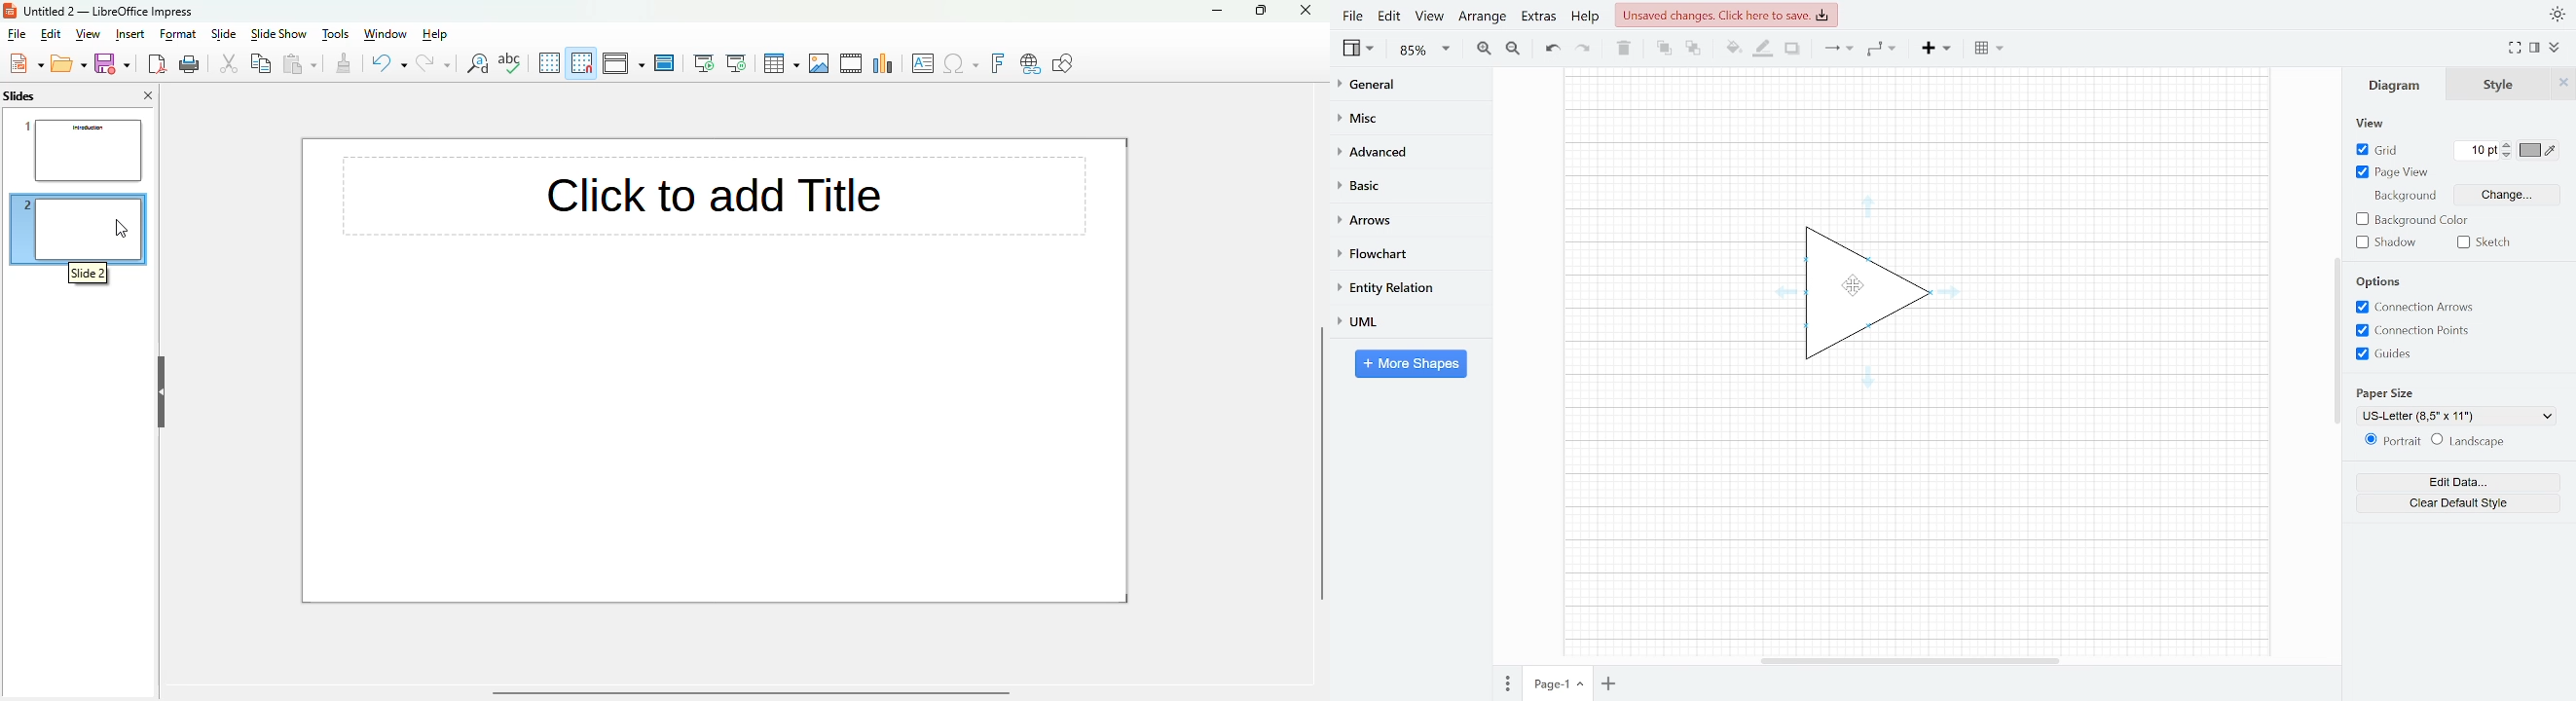  I want to click on Style, so click(2498, 85).